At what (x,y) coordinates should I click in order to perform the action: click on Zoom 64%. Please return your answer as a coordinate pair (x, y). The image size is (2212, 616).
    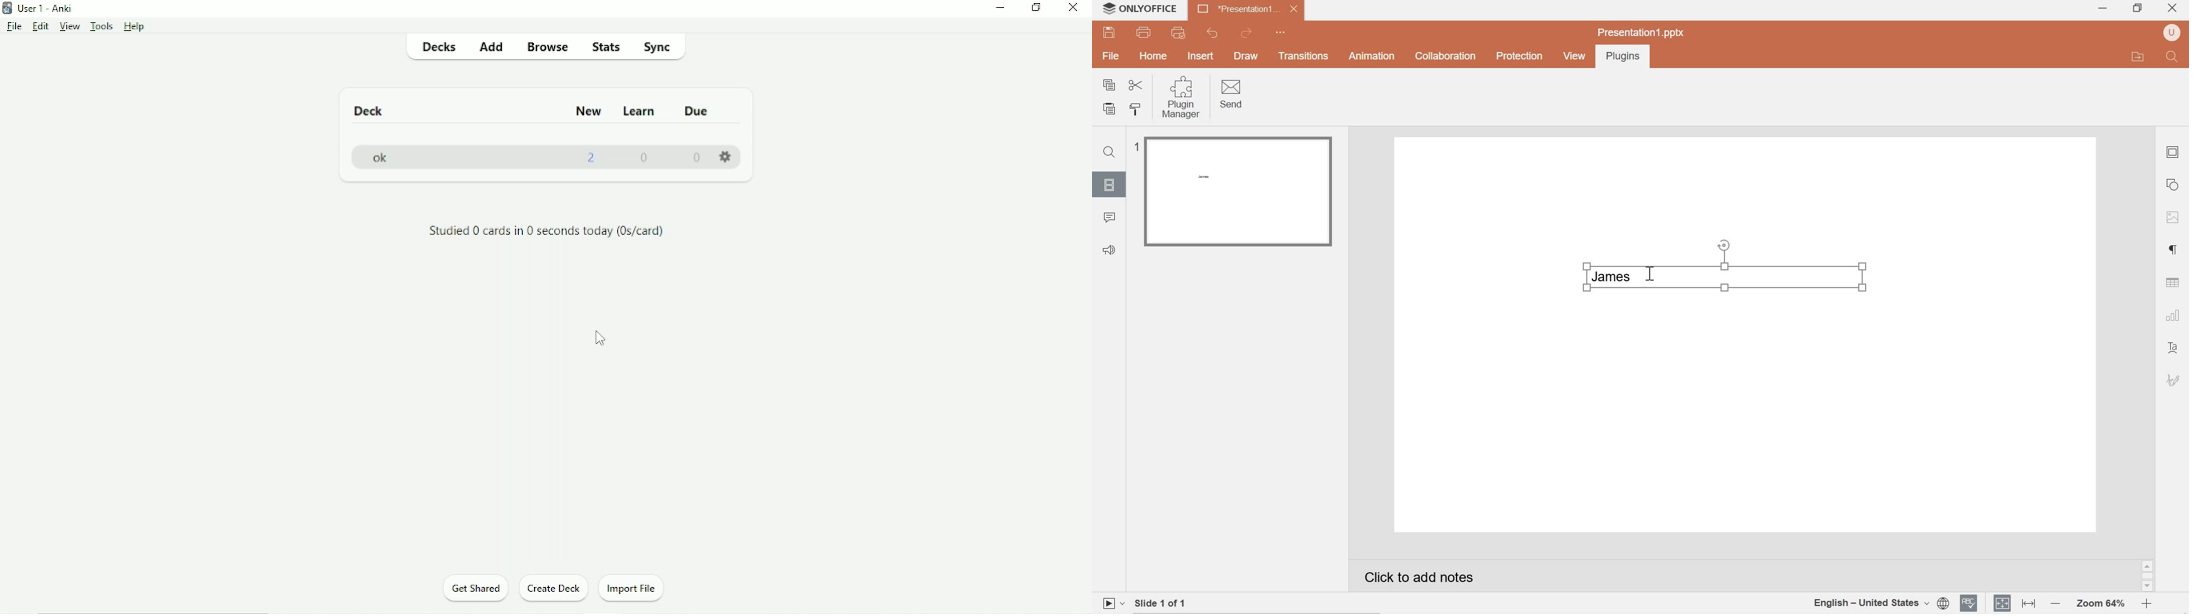
    Looking at the image, I should click on (2100, 603).